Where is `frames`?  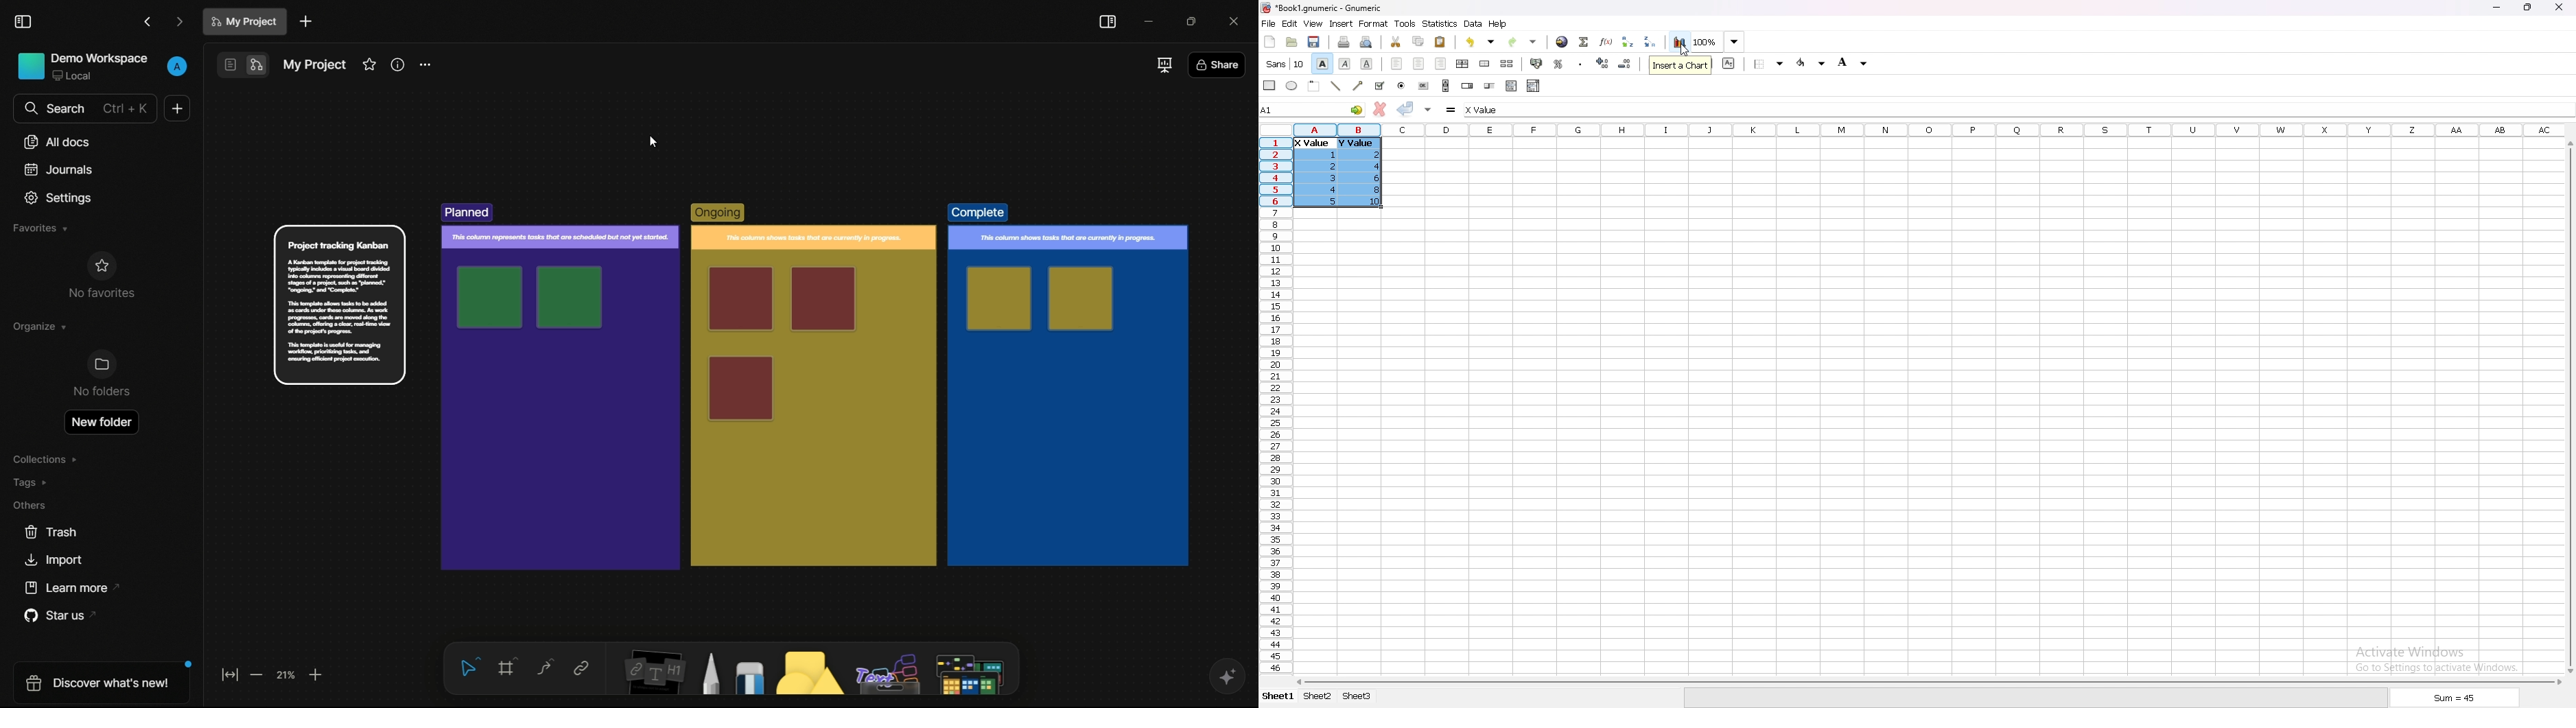
frames is located at coordinates (509, 666).